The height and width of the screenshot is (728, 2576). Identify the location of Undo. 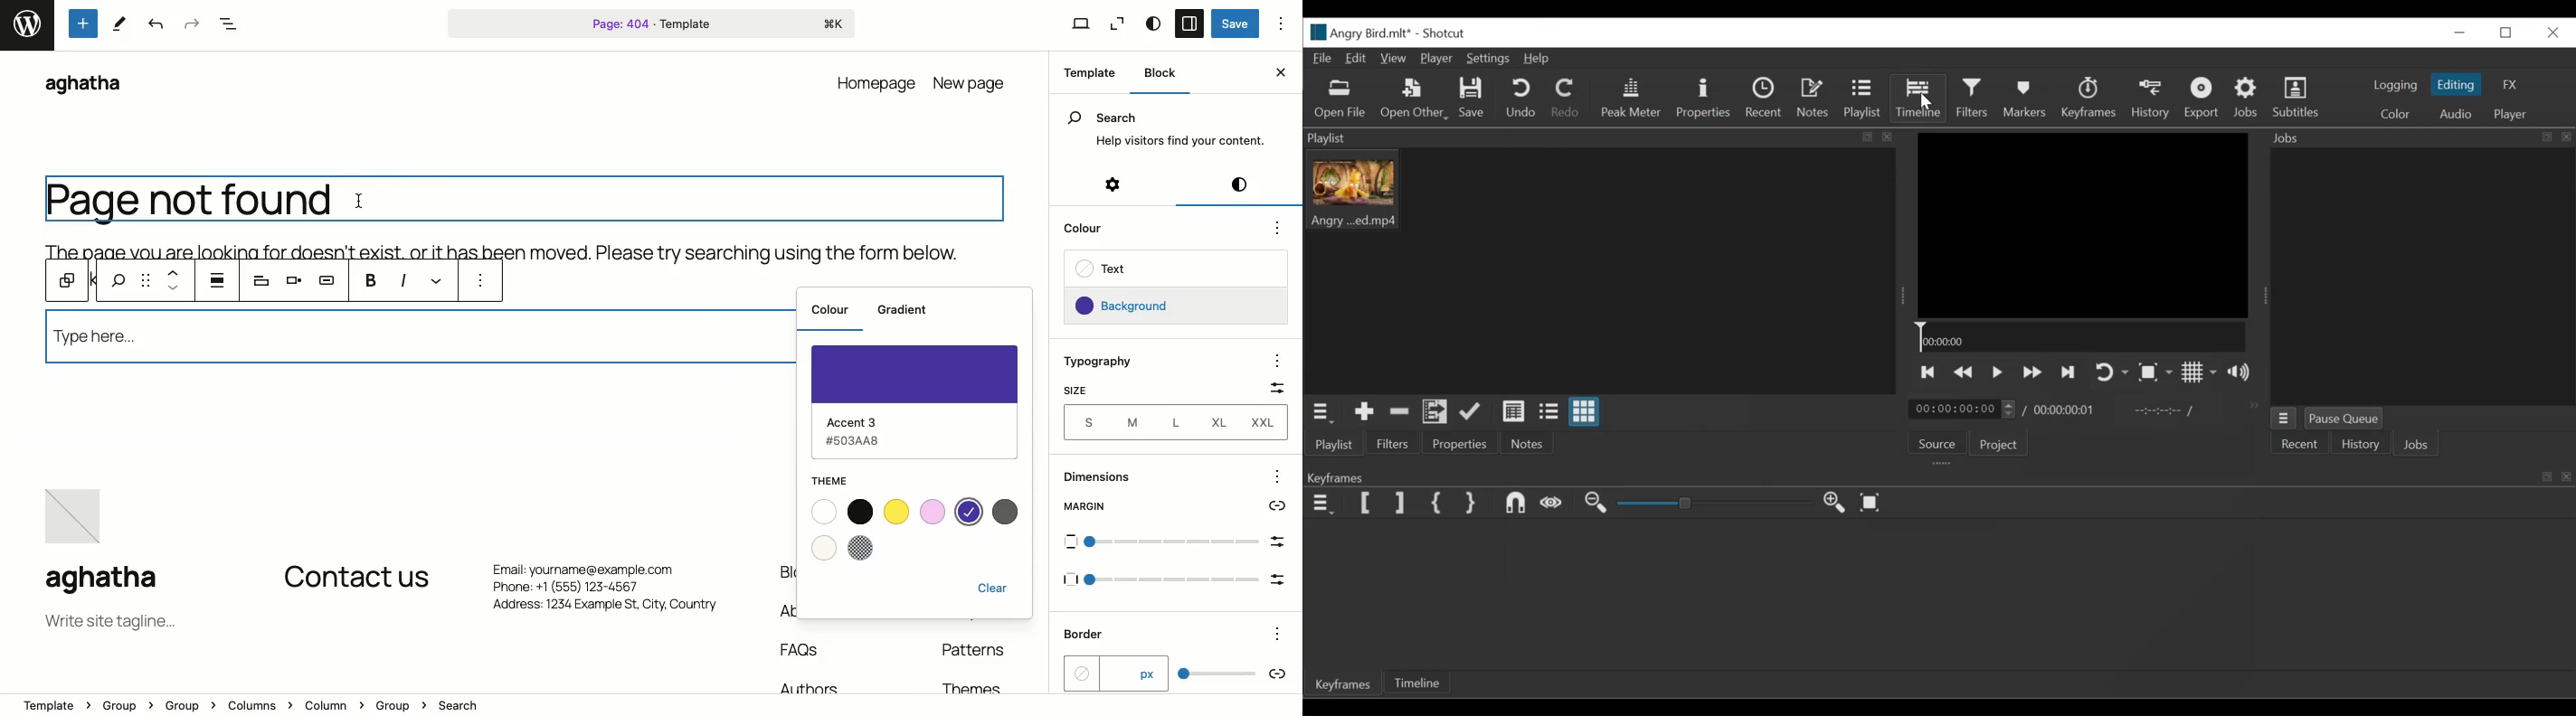
(1520, 98).